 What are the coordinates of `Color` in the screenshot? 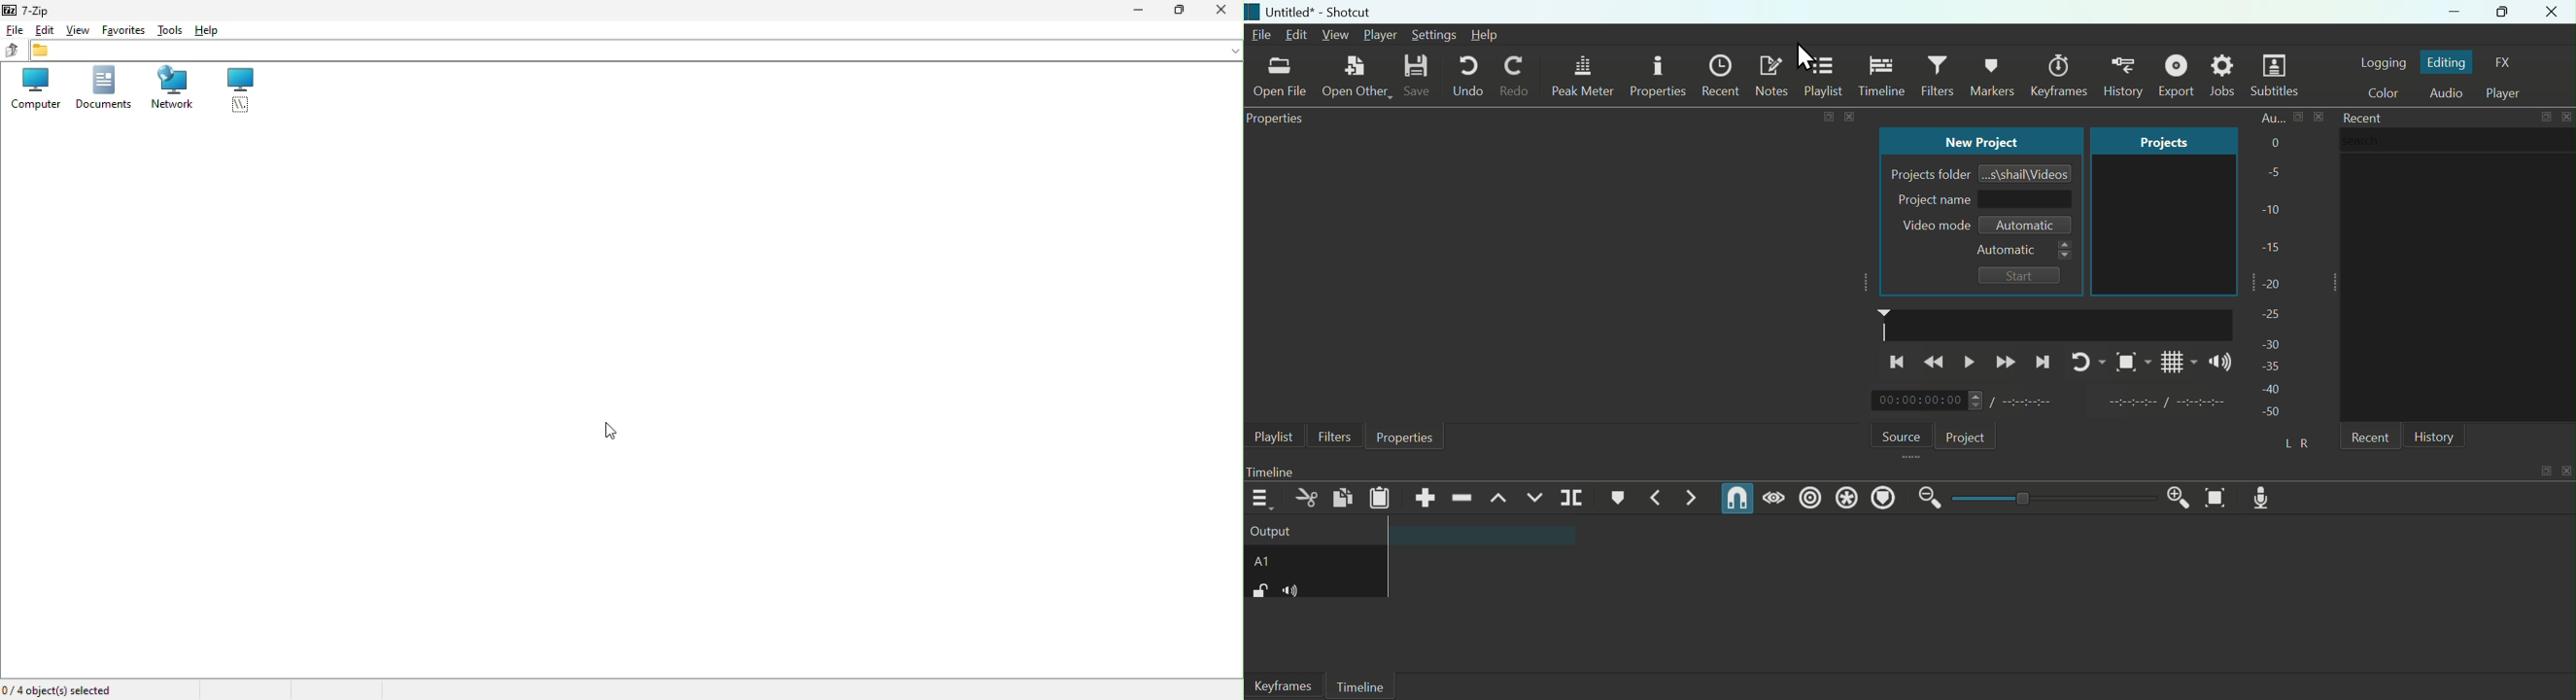 It's located at (2379, 93).